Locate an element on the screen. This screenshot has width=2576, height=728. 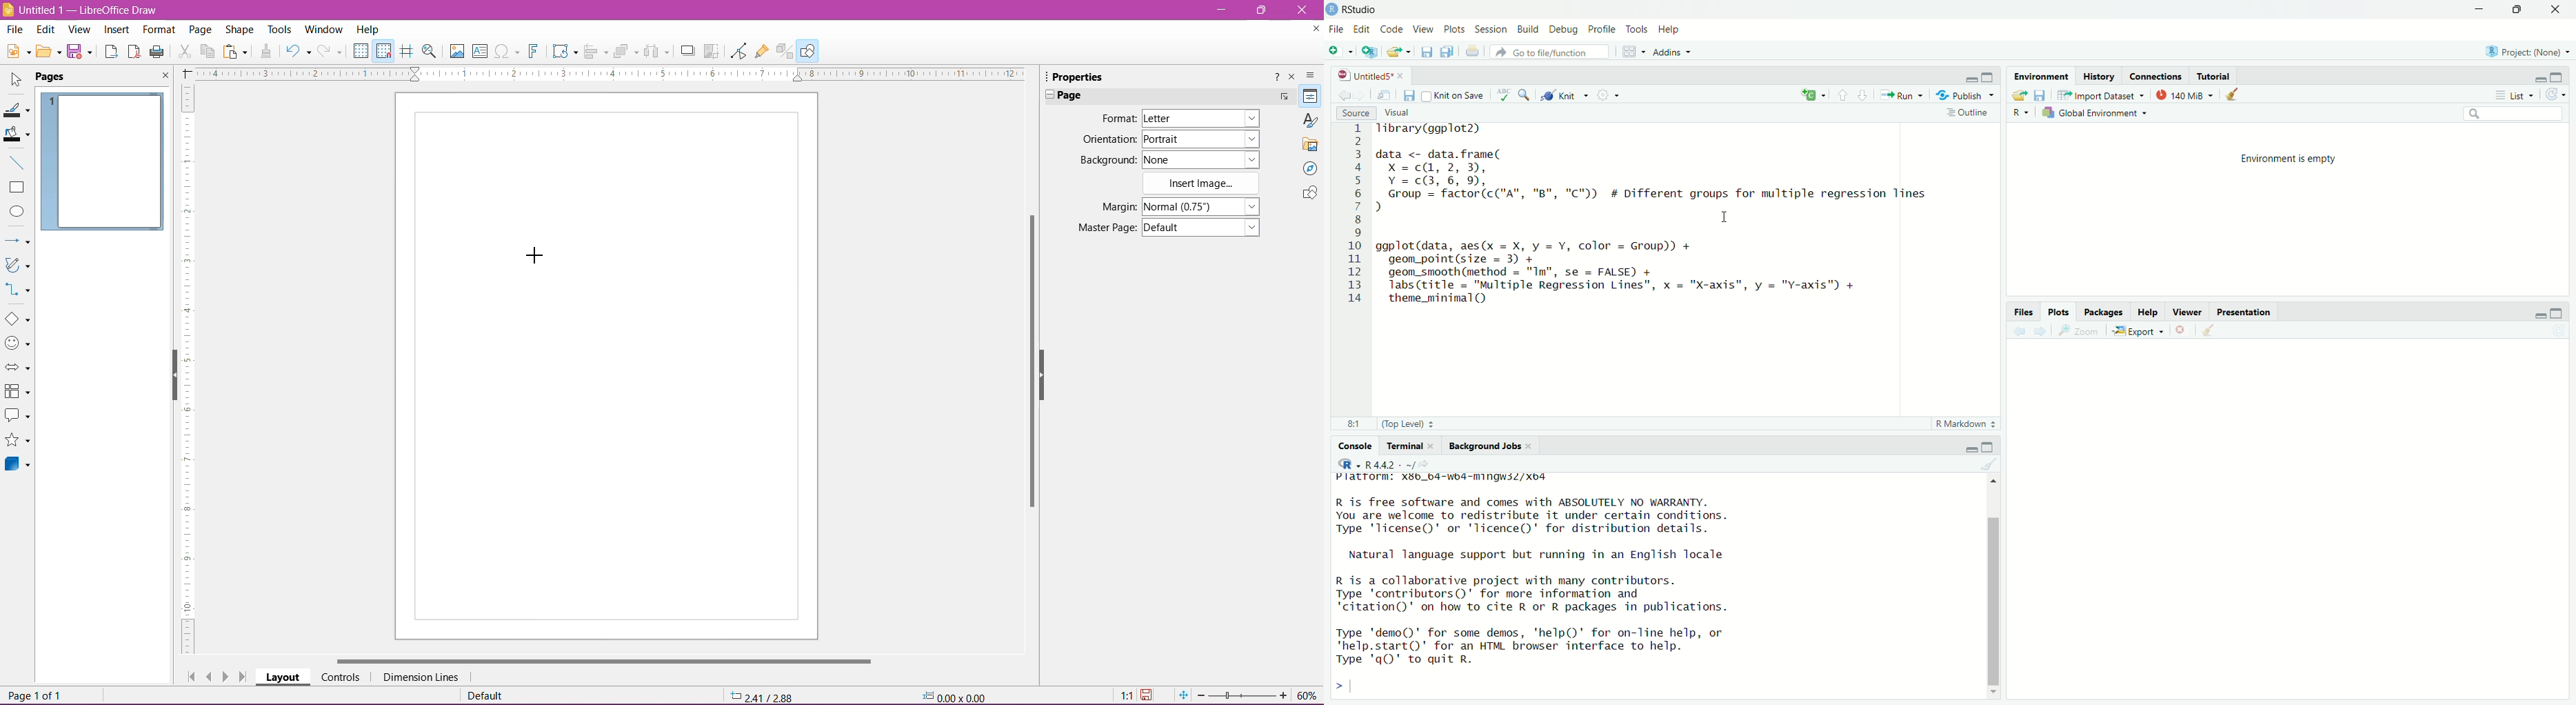
Profile is located at coordinates (1602, 30).